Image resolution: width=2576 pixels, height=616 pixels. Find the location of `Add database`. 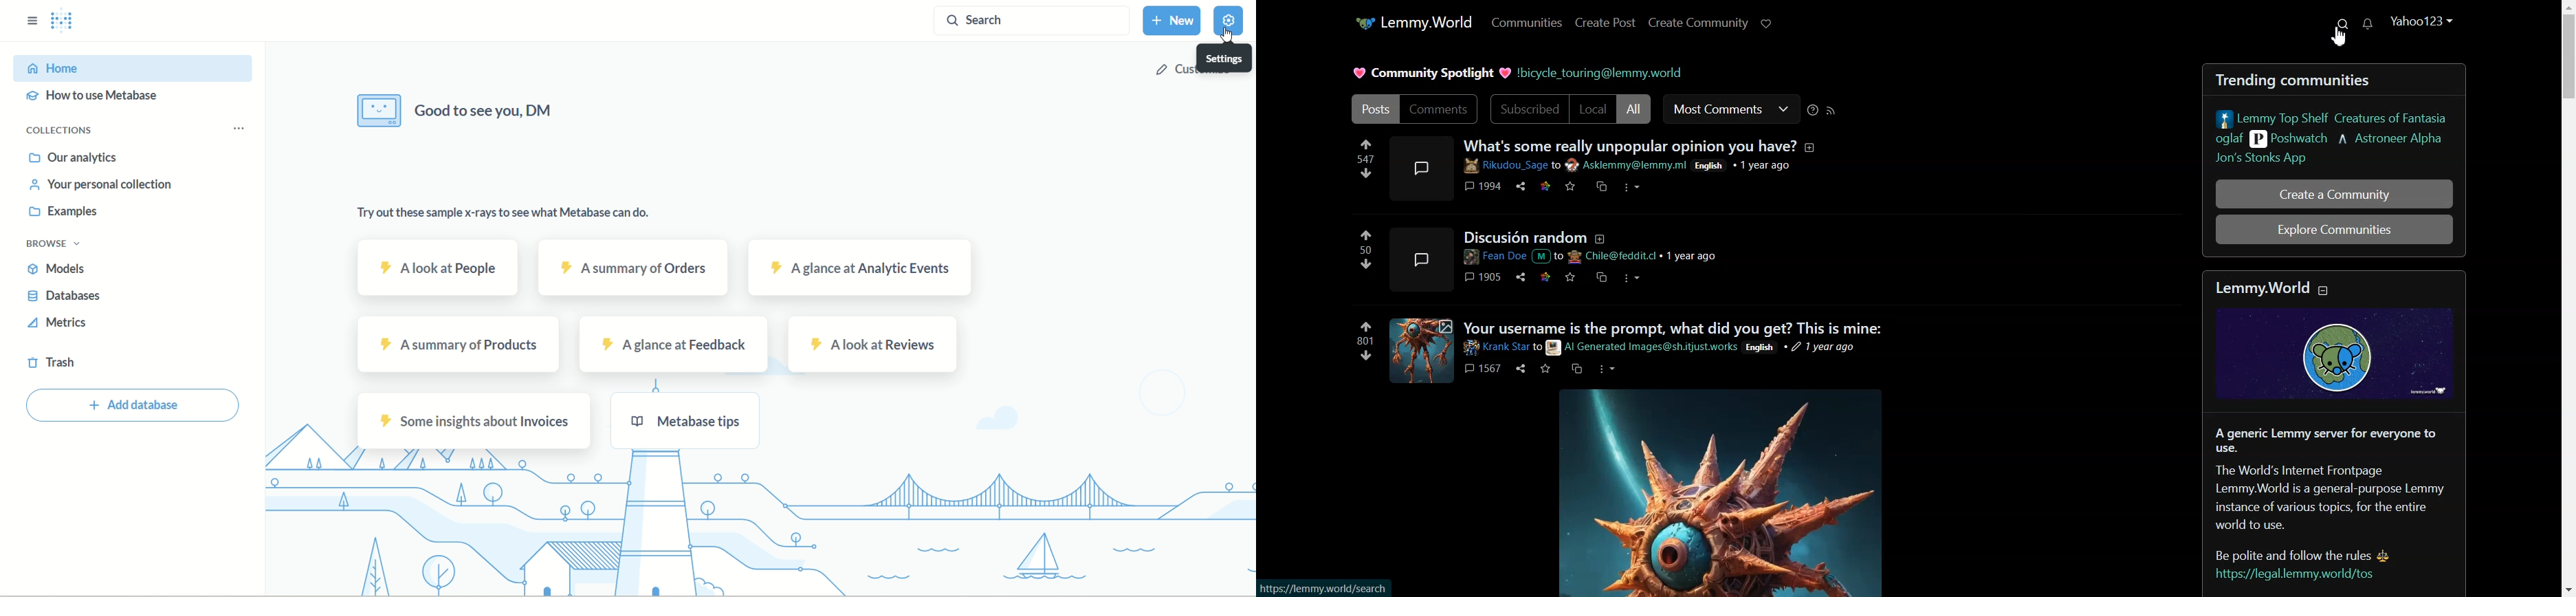

Add database is located at coordinates (135, 406).